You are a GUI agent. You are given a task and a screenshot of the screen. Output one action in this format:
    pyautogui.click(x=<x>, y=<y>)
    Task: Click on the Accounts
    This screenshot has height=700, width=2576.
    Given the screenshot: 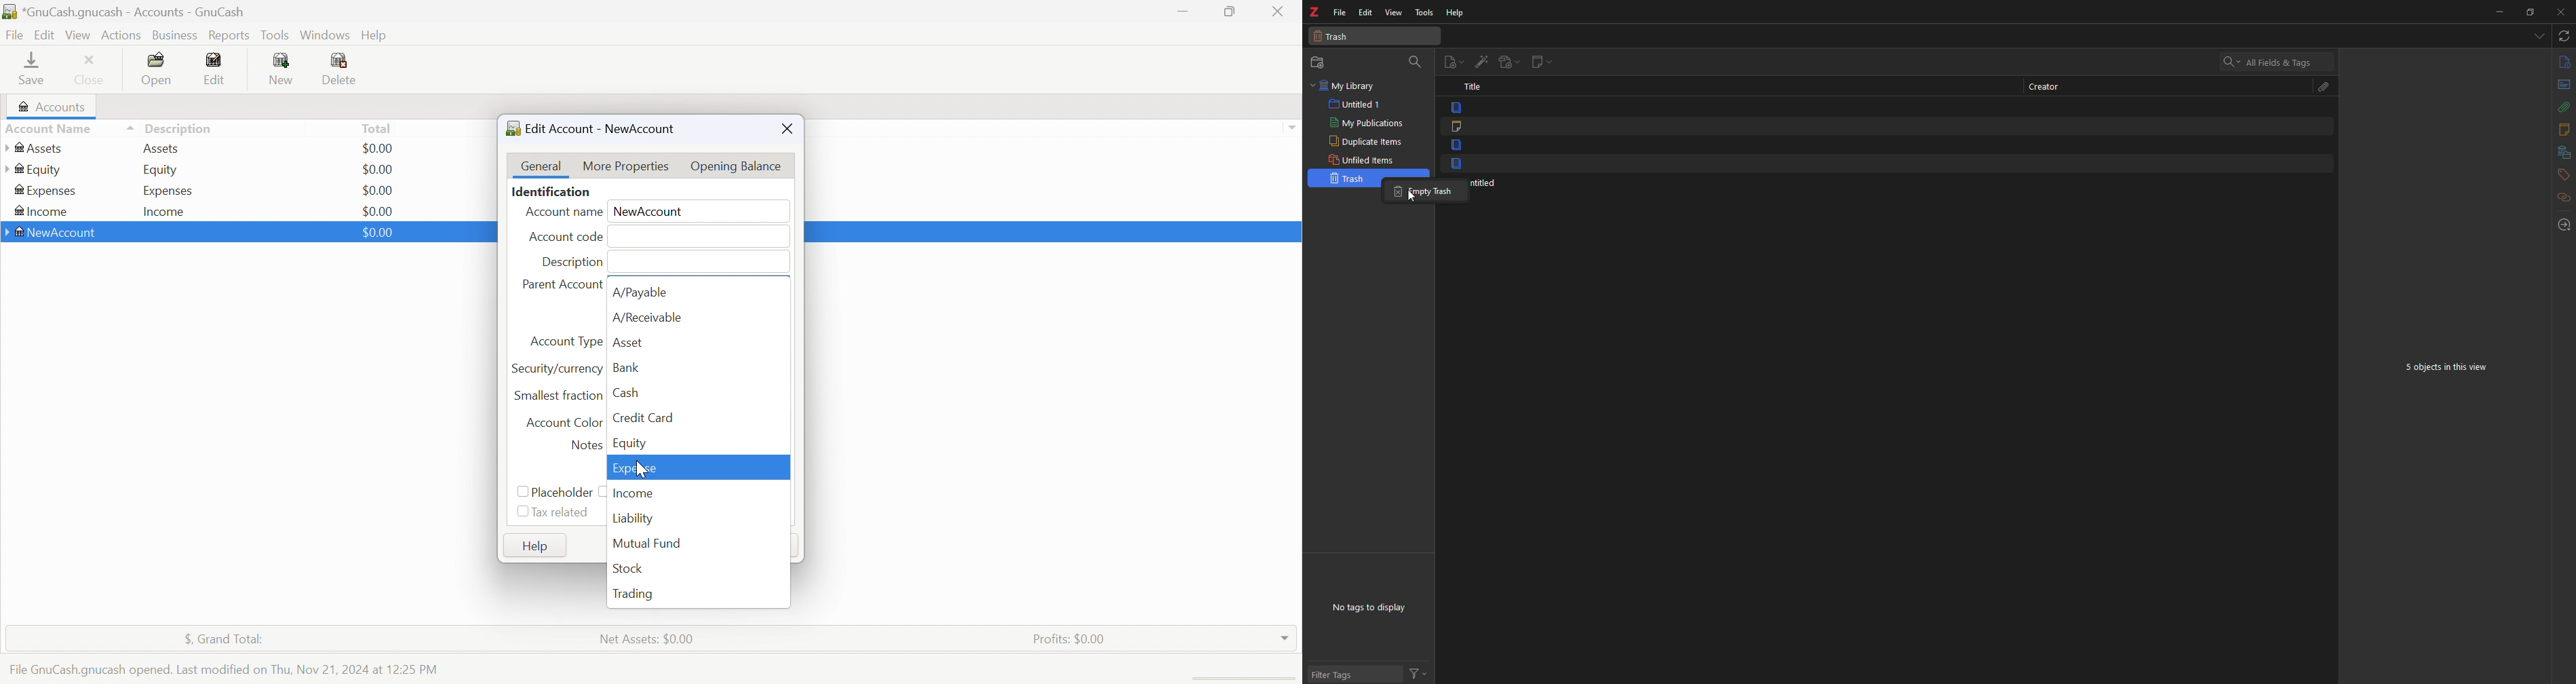 What is the action you would take?
    pyautogui.click(x=50, y=107)
    